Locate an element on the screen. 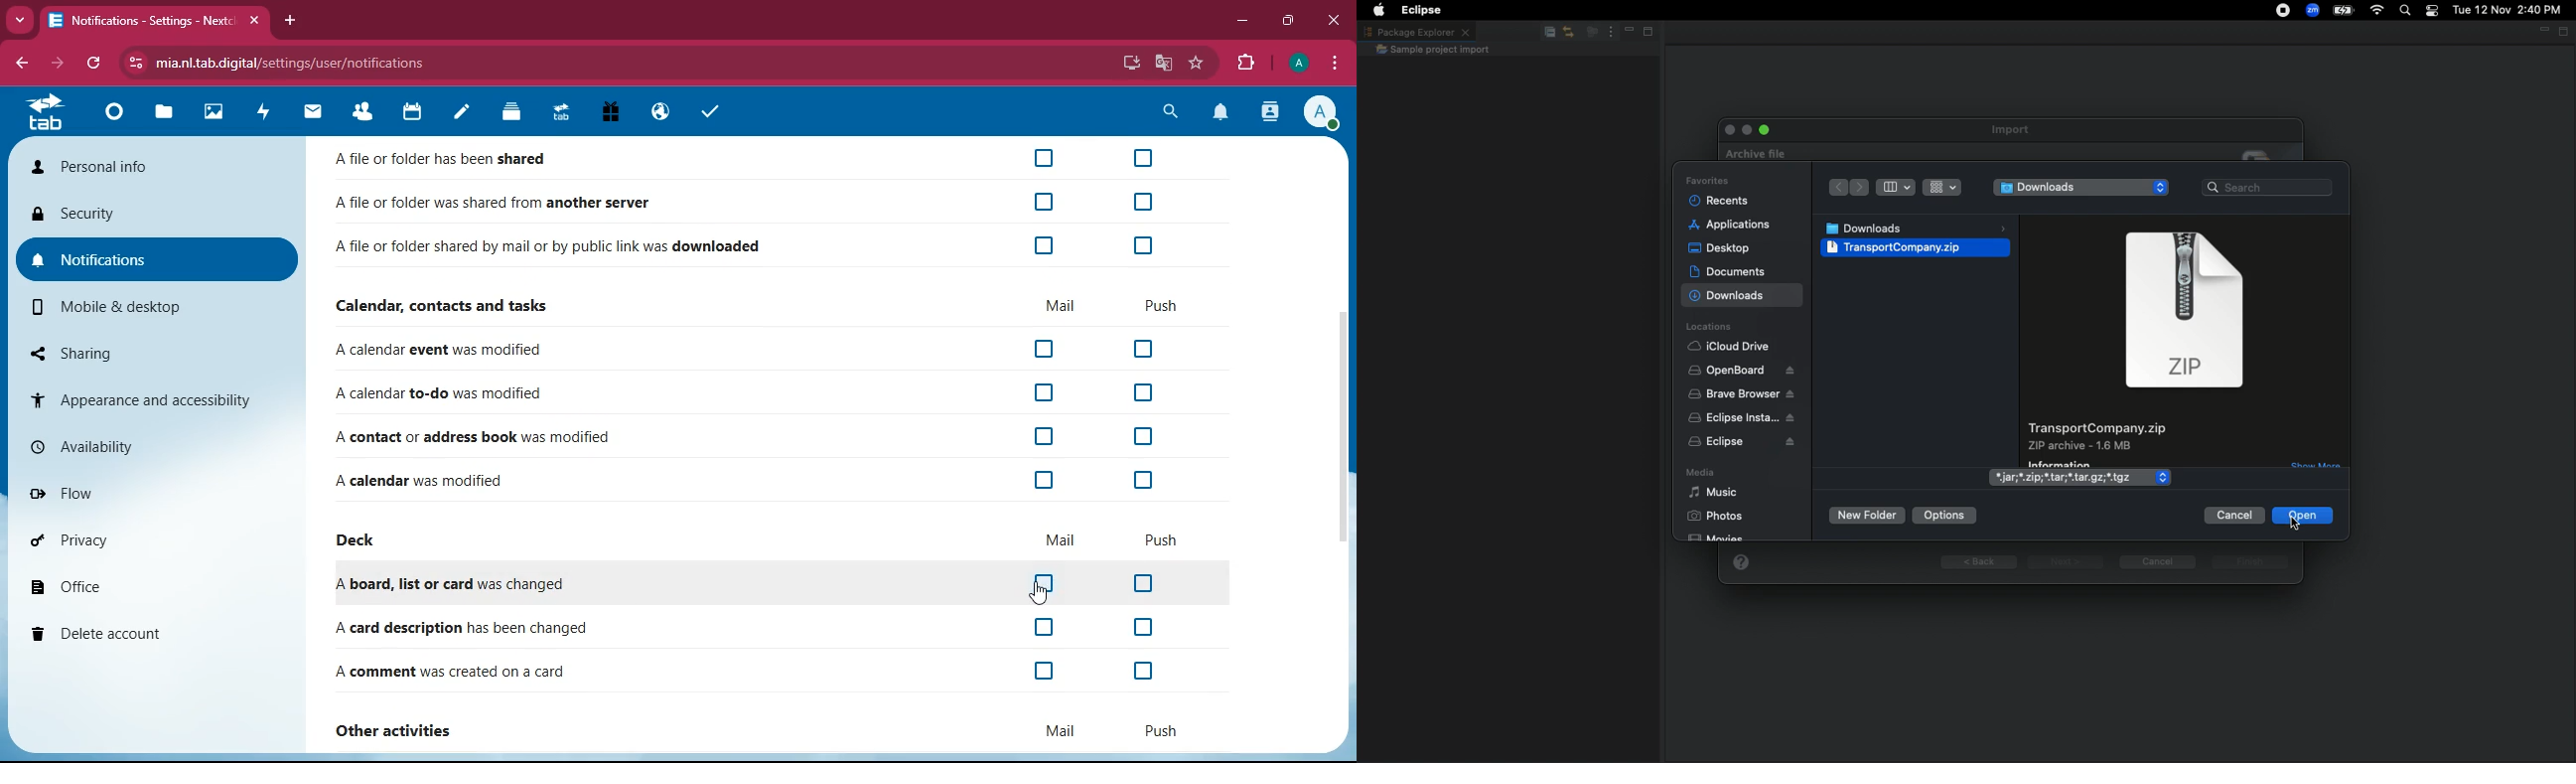 This screenshot has height=784, width=2576. Back is located at coordinates (1980, 562).